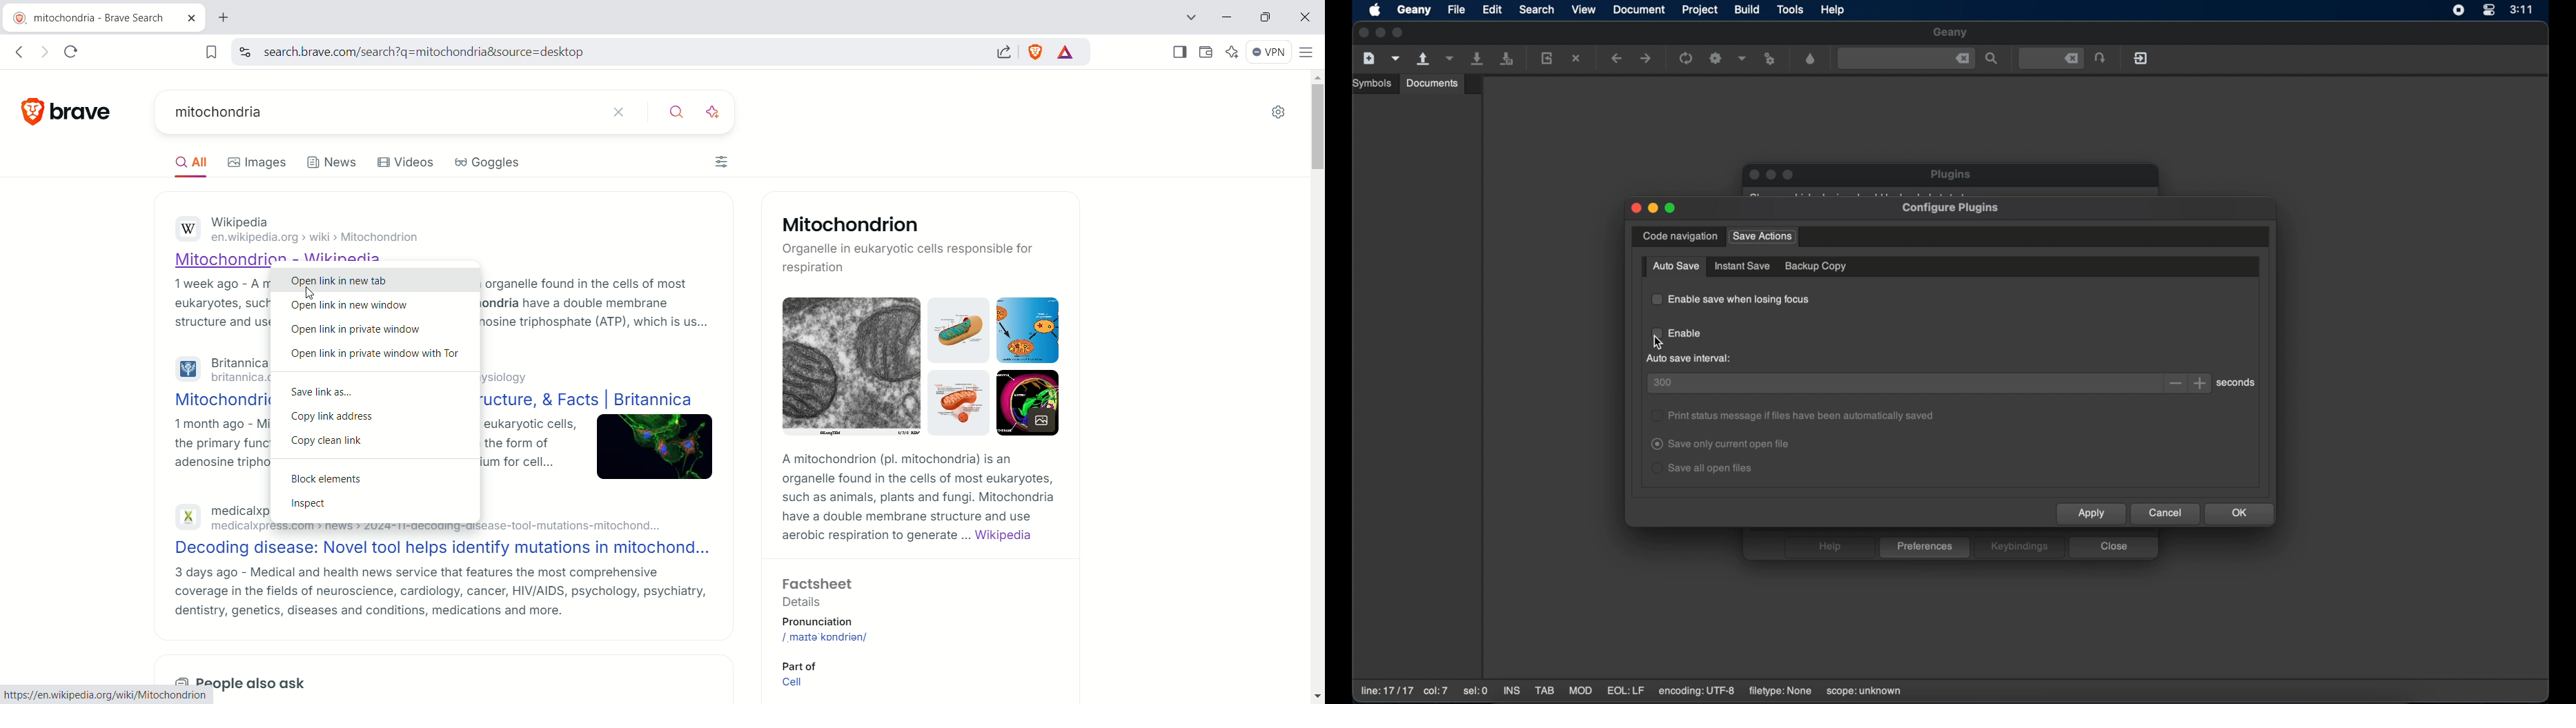  What do you see at coordinates (1179, 52) in the screenshot?
I see `show sidebar` at bounding box center [1179, 52].